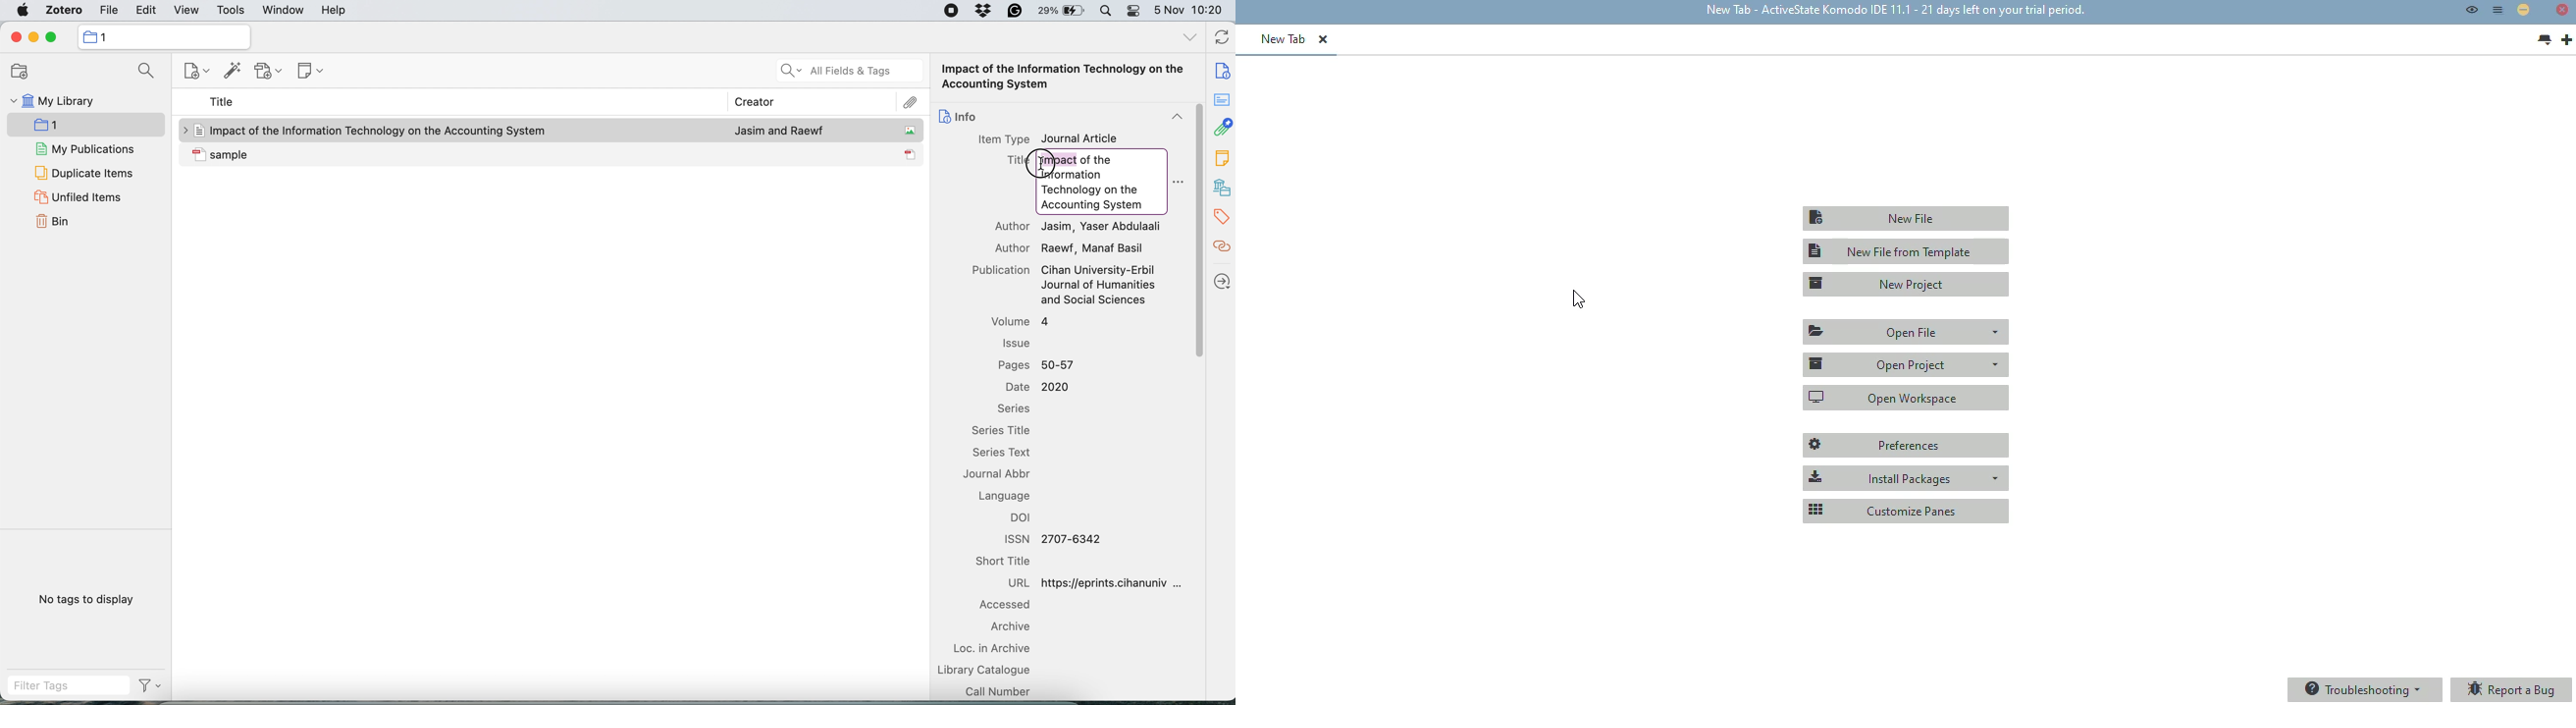 Image resolution: width=2576 pixels, height=728 pixels. I want to click on Impact of the Information Technology on the Accounting System, so click(380, 131).